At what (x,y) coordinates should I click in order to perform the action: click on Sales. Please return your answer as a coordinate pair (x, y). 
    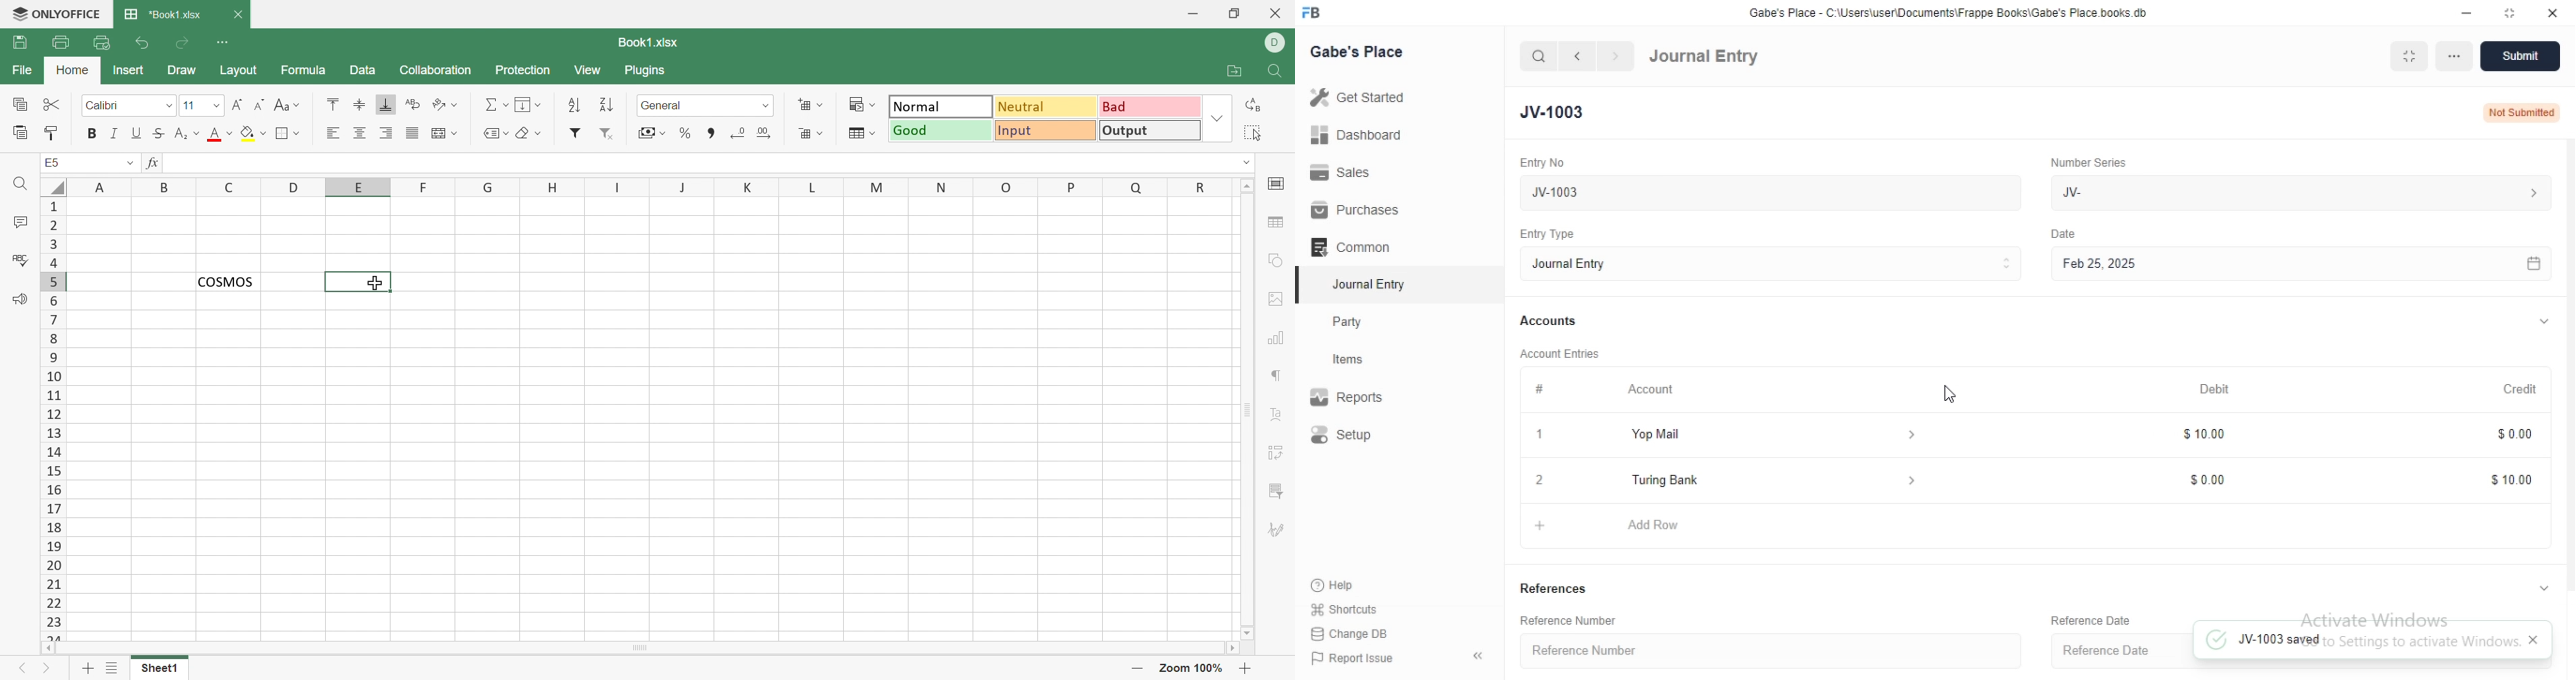
    Looking at the image, I should click on (1352, 173).